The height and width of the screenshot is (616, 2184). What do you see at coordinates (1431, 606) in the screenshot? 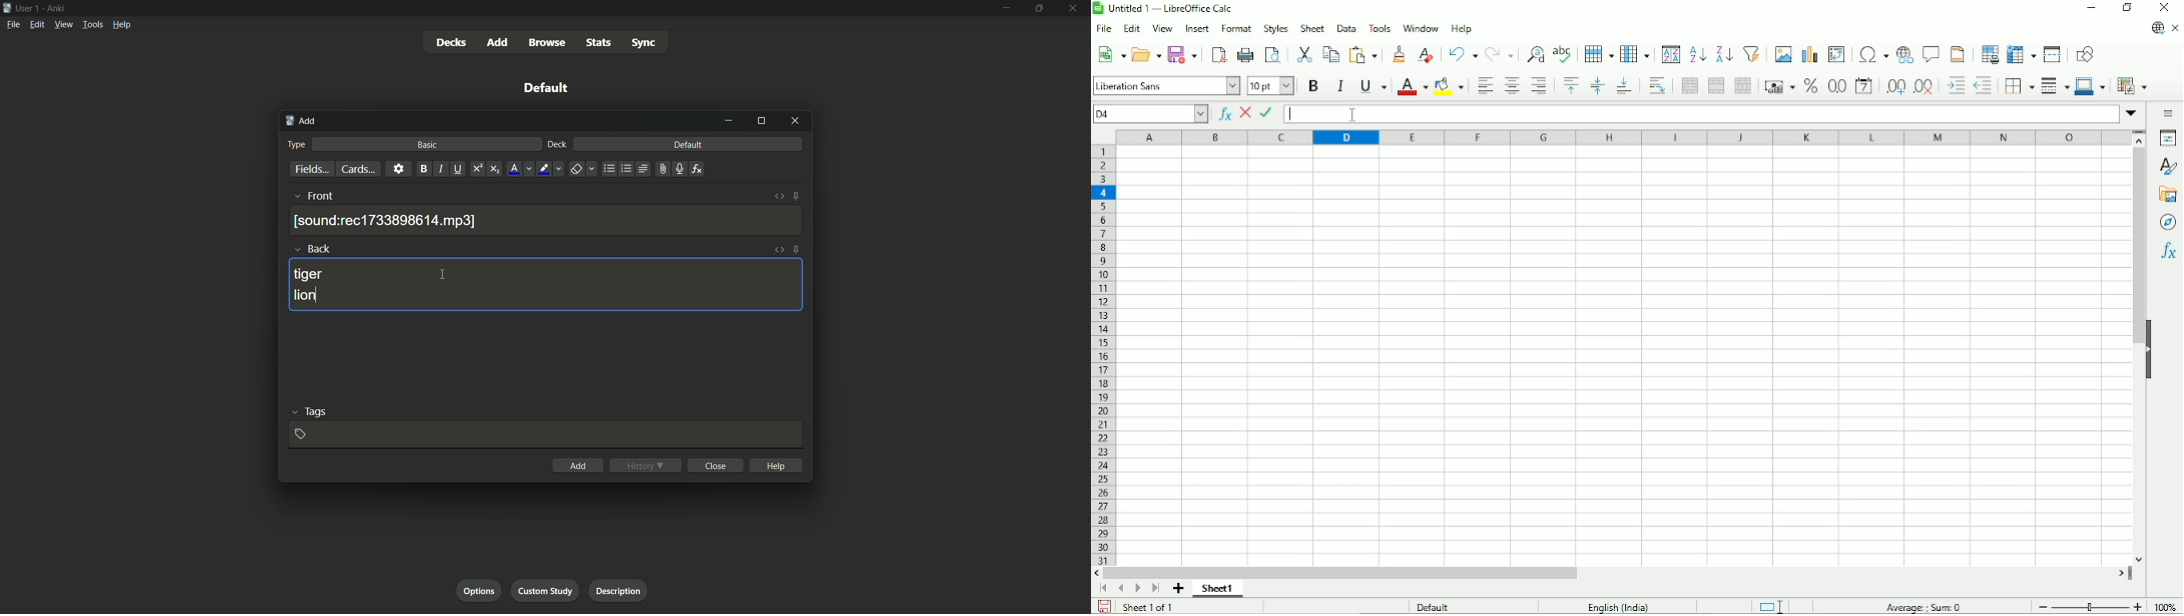
I see `Default` at bounding box center [1431, 606].